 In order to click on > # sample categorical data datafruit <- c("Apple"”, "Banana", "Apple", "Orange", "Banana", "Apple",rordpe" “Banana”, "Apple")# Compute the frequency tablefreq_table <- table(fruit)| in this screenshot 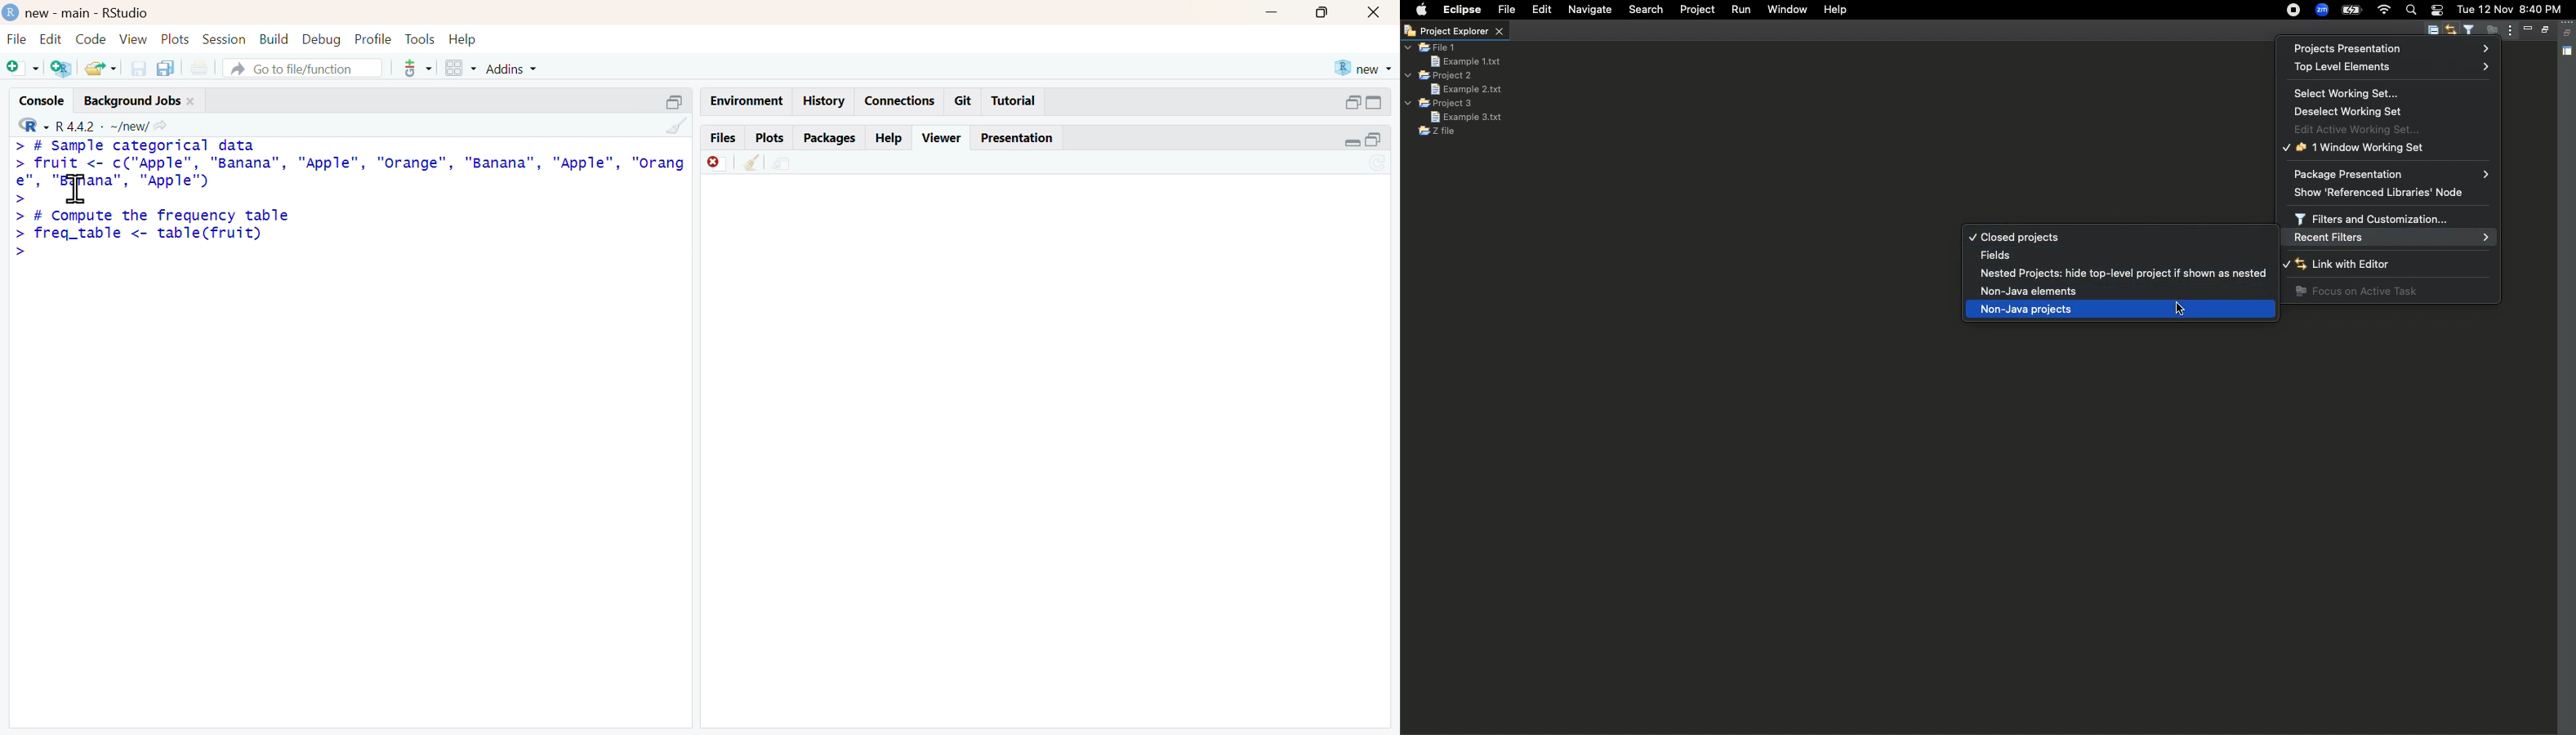, I will do `click(351, 200)`.